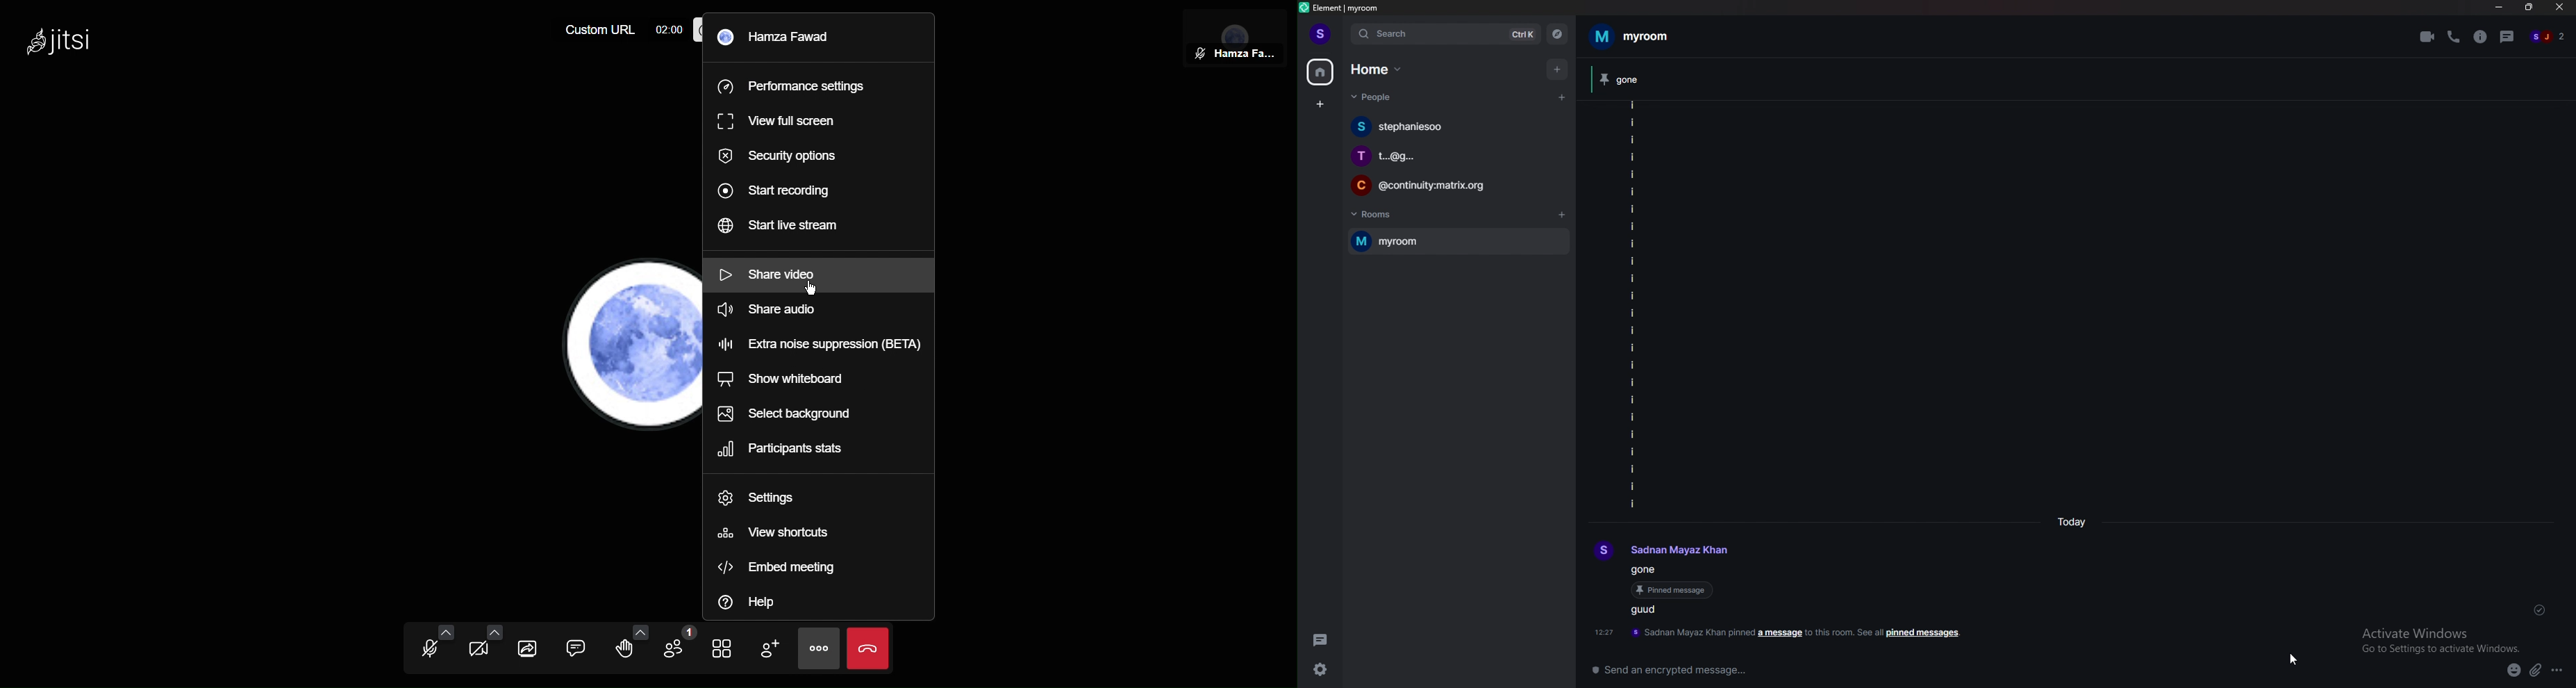 Image resolution: width=2576 pixels, height=700 pixels. What do you see at coordinates (1559, 70) in the screenshot?
I see `add` at bounding box center [1559, 70].